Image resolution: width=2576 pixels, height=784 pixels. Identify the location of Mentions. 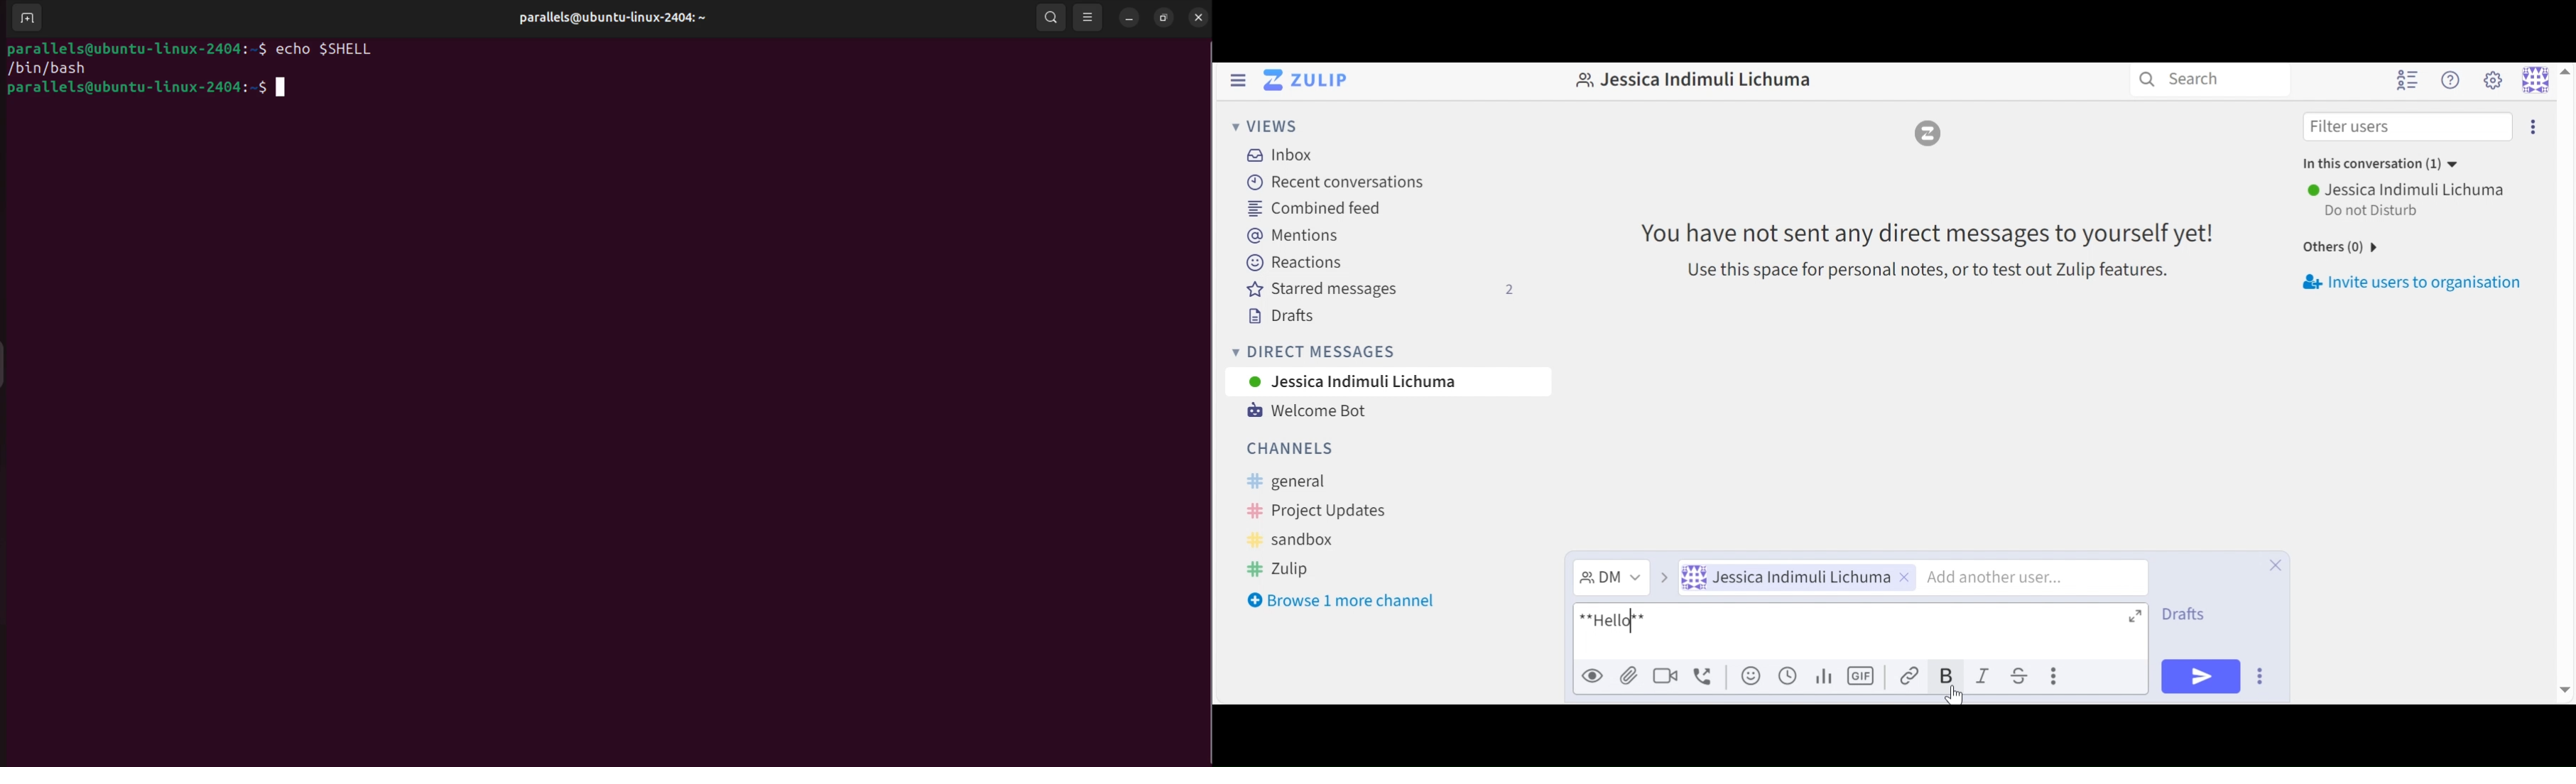
(1293, 236).